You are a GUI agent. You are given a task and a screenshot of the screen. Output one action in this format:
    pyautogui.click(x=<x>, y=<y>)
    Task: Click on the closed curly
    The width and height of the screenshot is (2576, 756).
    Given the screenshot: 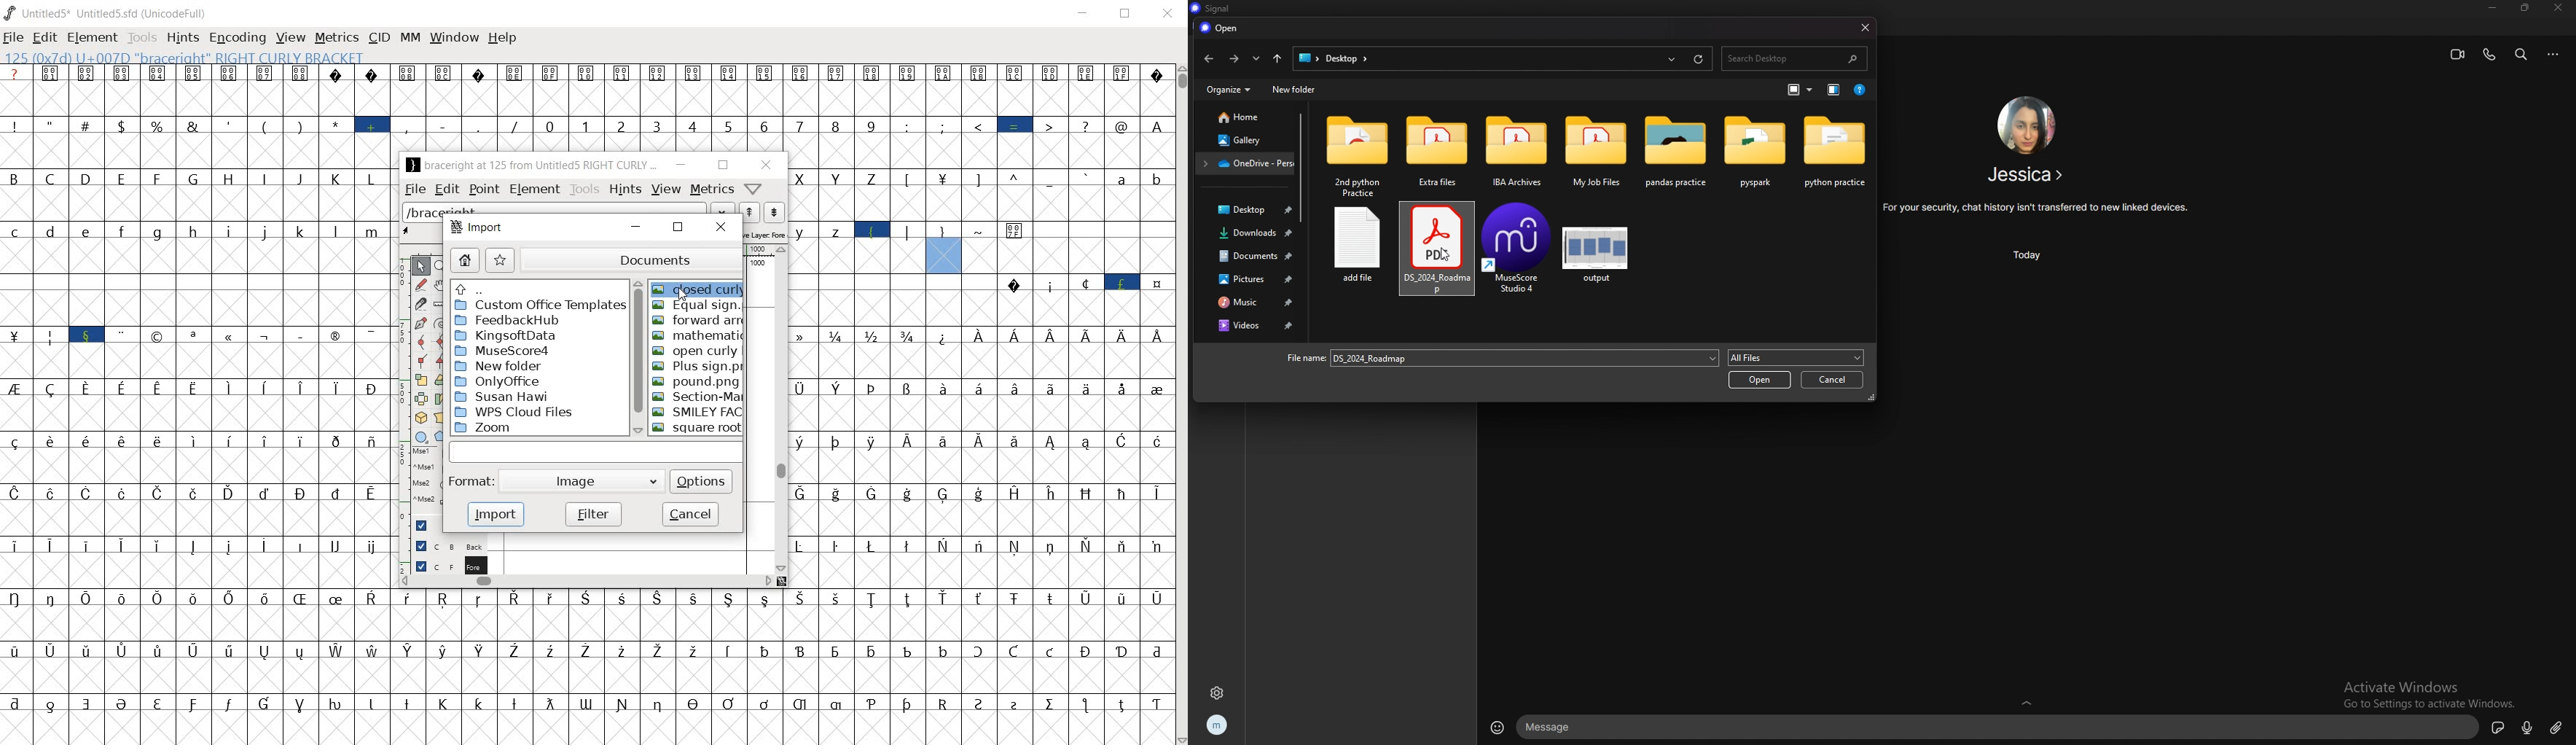 What is the action you would take?
    pyautogui.click(x=697, y=288)
    